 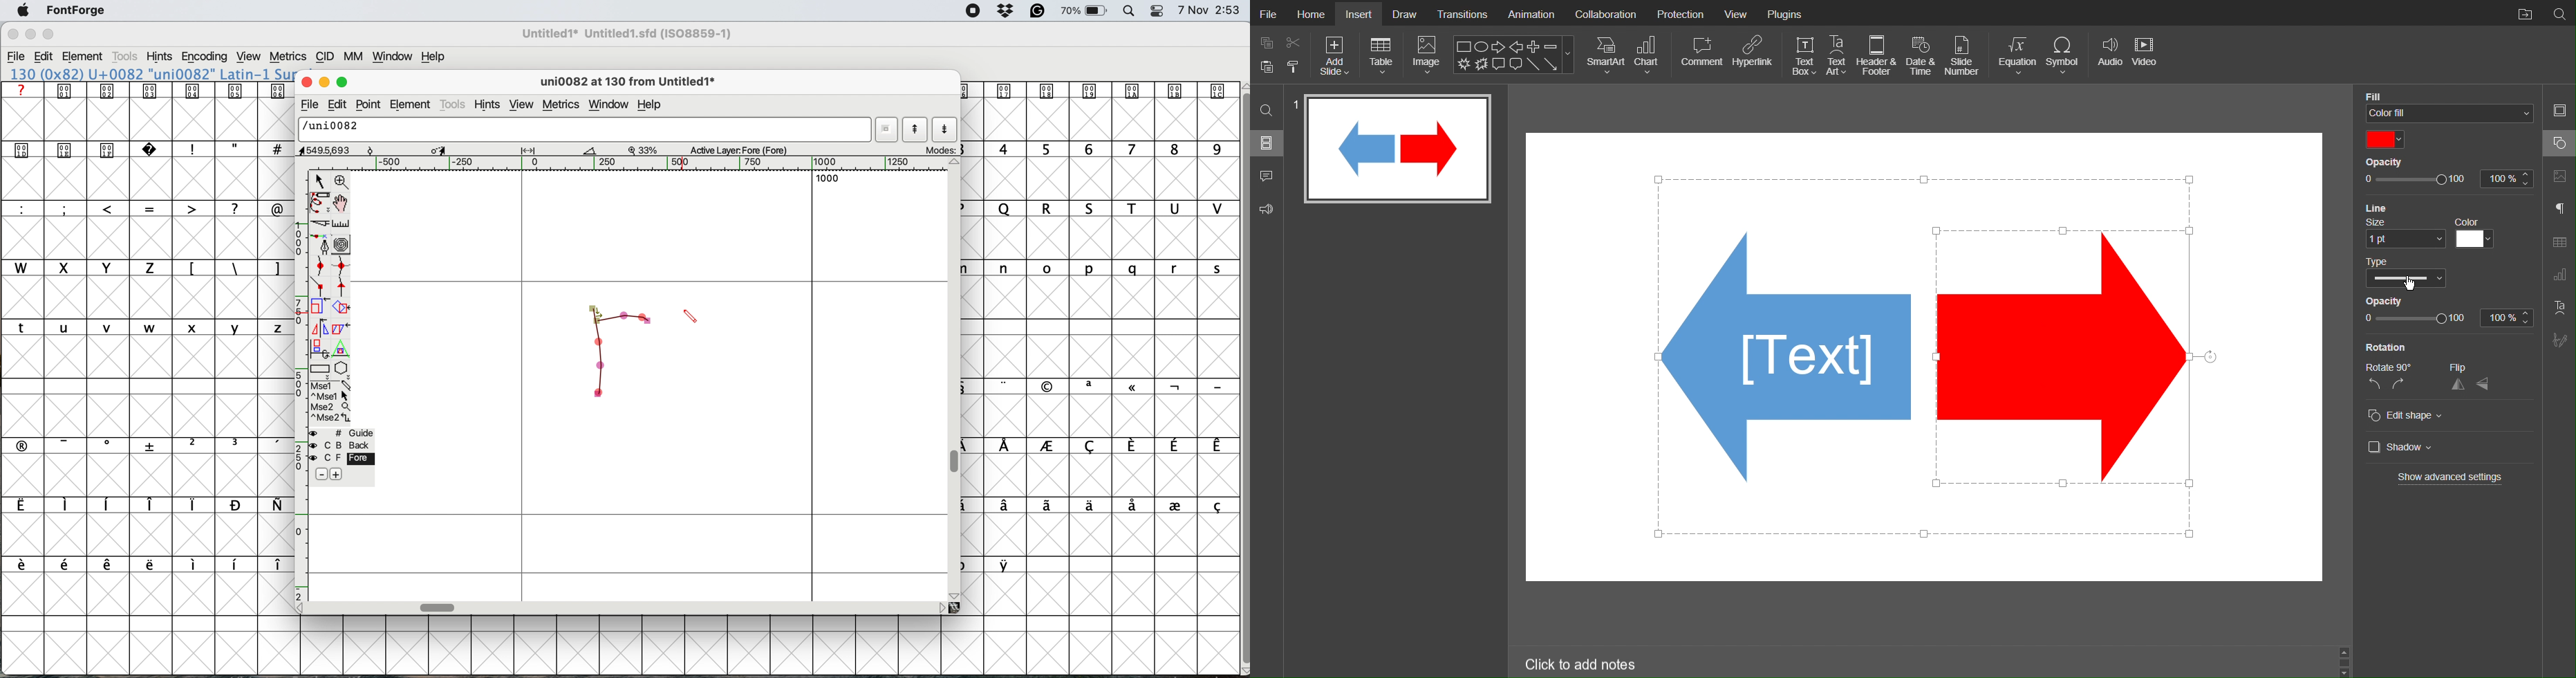 I want to click on add a curve point horizontally or vertically, so click(x=344, y=268).